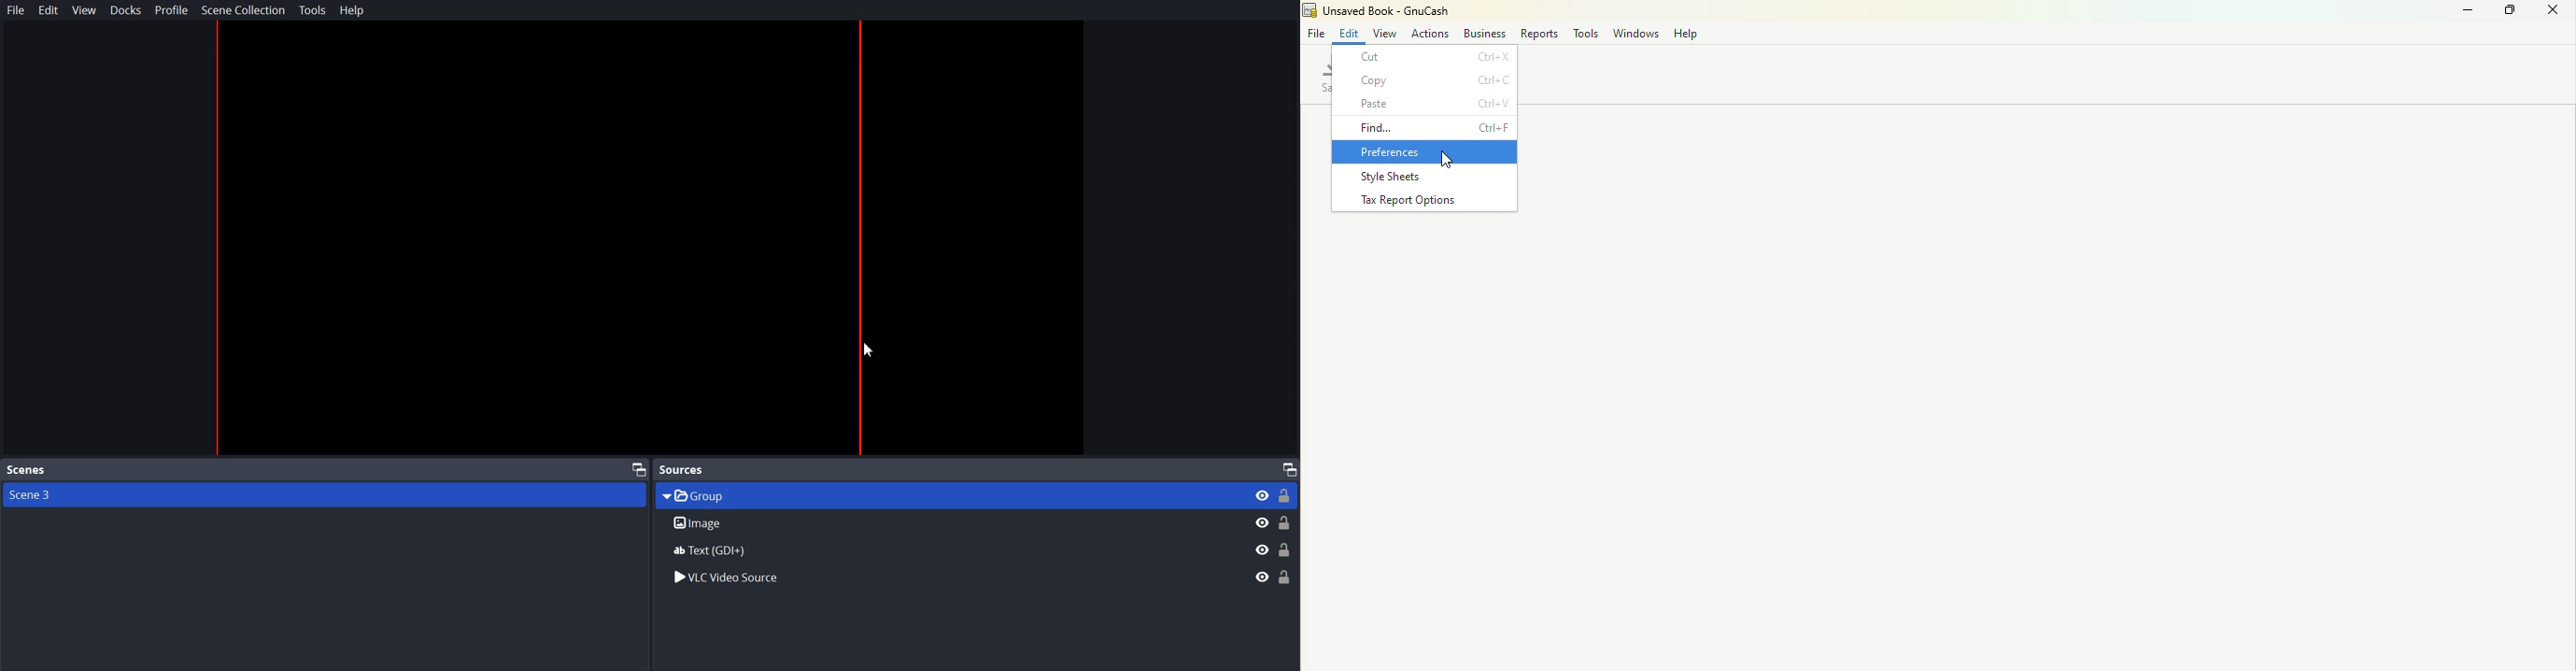  I want to click on Unsaved Book - GnuCash, so click(1384, 10).